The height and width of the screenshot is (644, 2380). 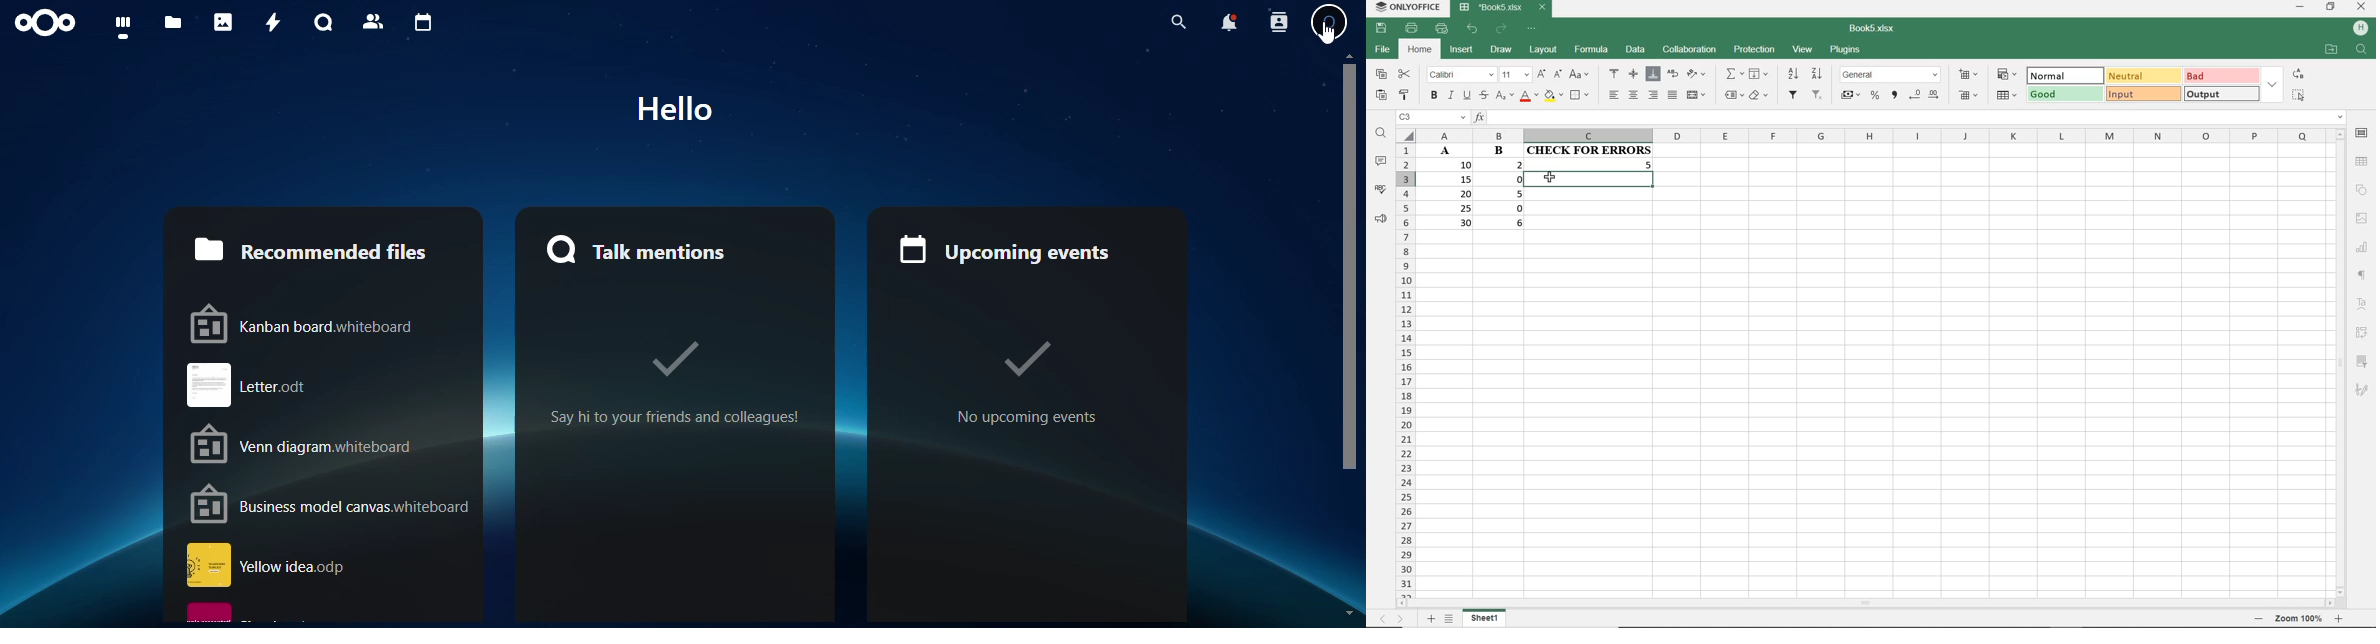 What do you see at coordinates (1028, 417) in the screenshot?
I see `no upcoming events` at bounding box center [1028, 417].